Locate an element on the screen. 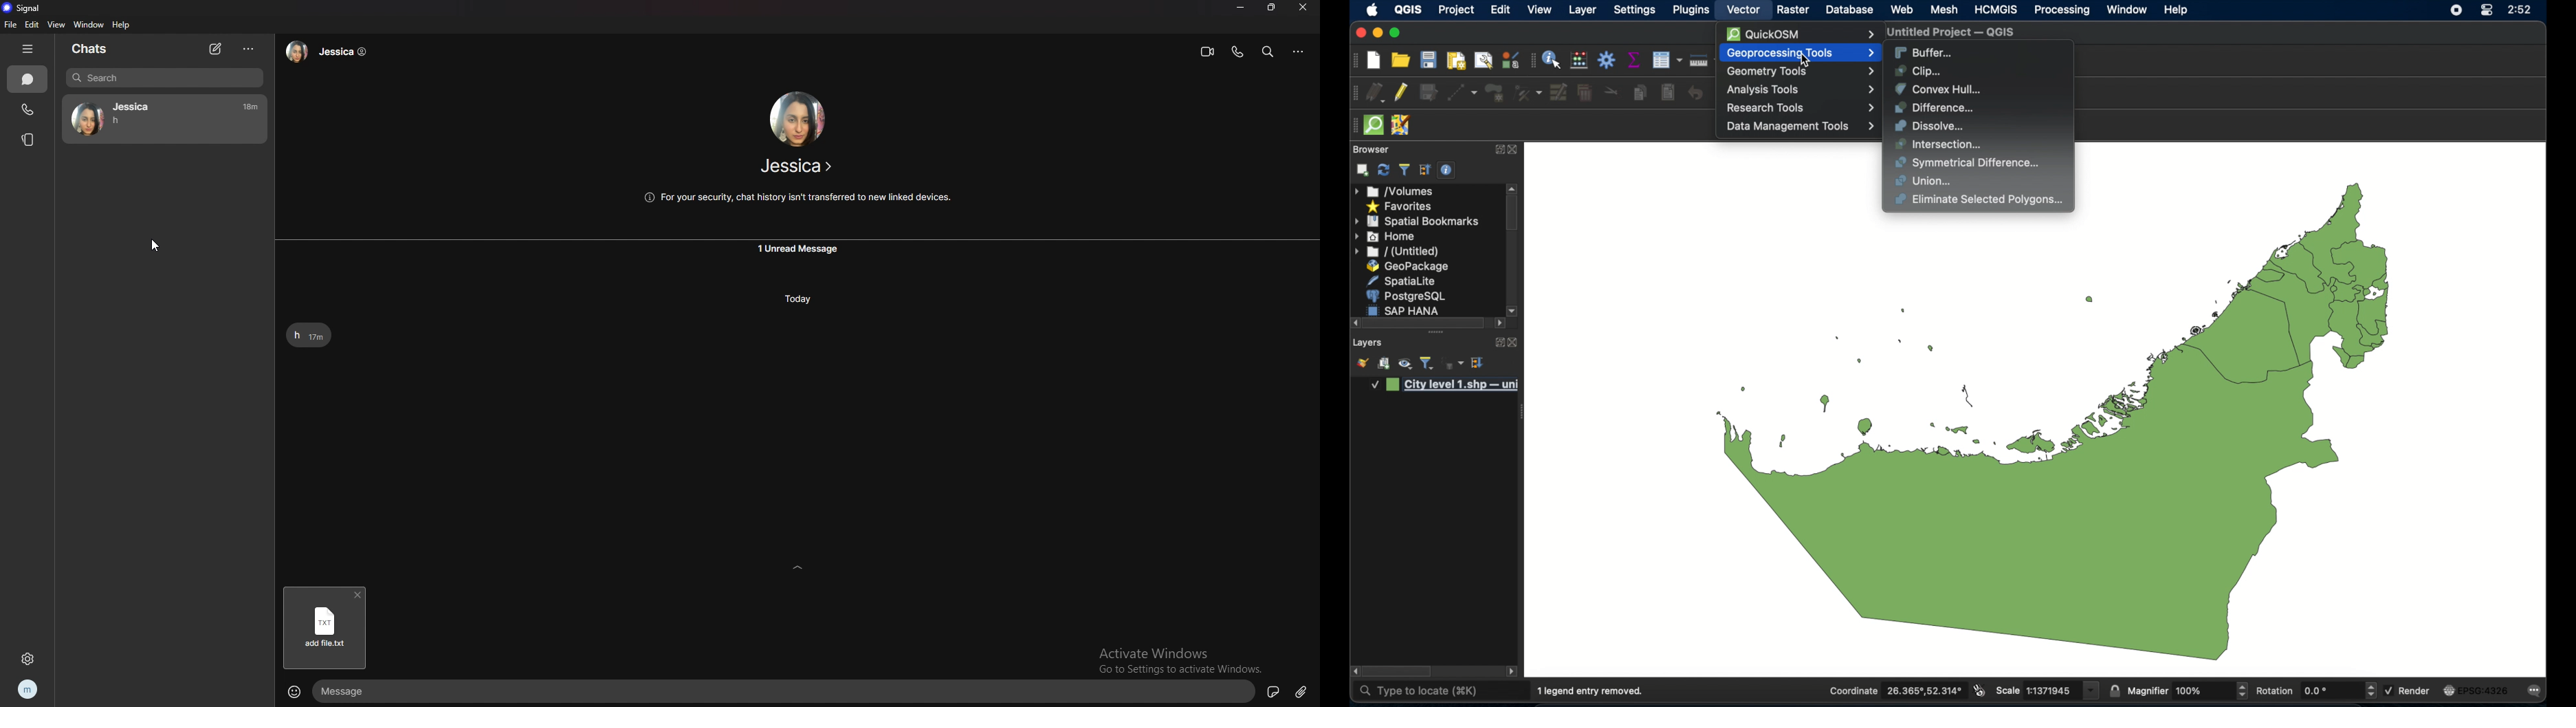  jsom remote is located at coordinates (1402, 125).